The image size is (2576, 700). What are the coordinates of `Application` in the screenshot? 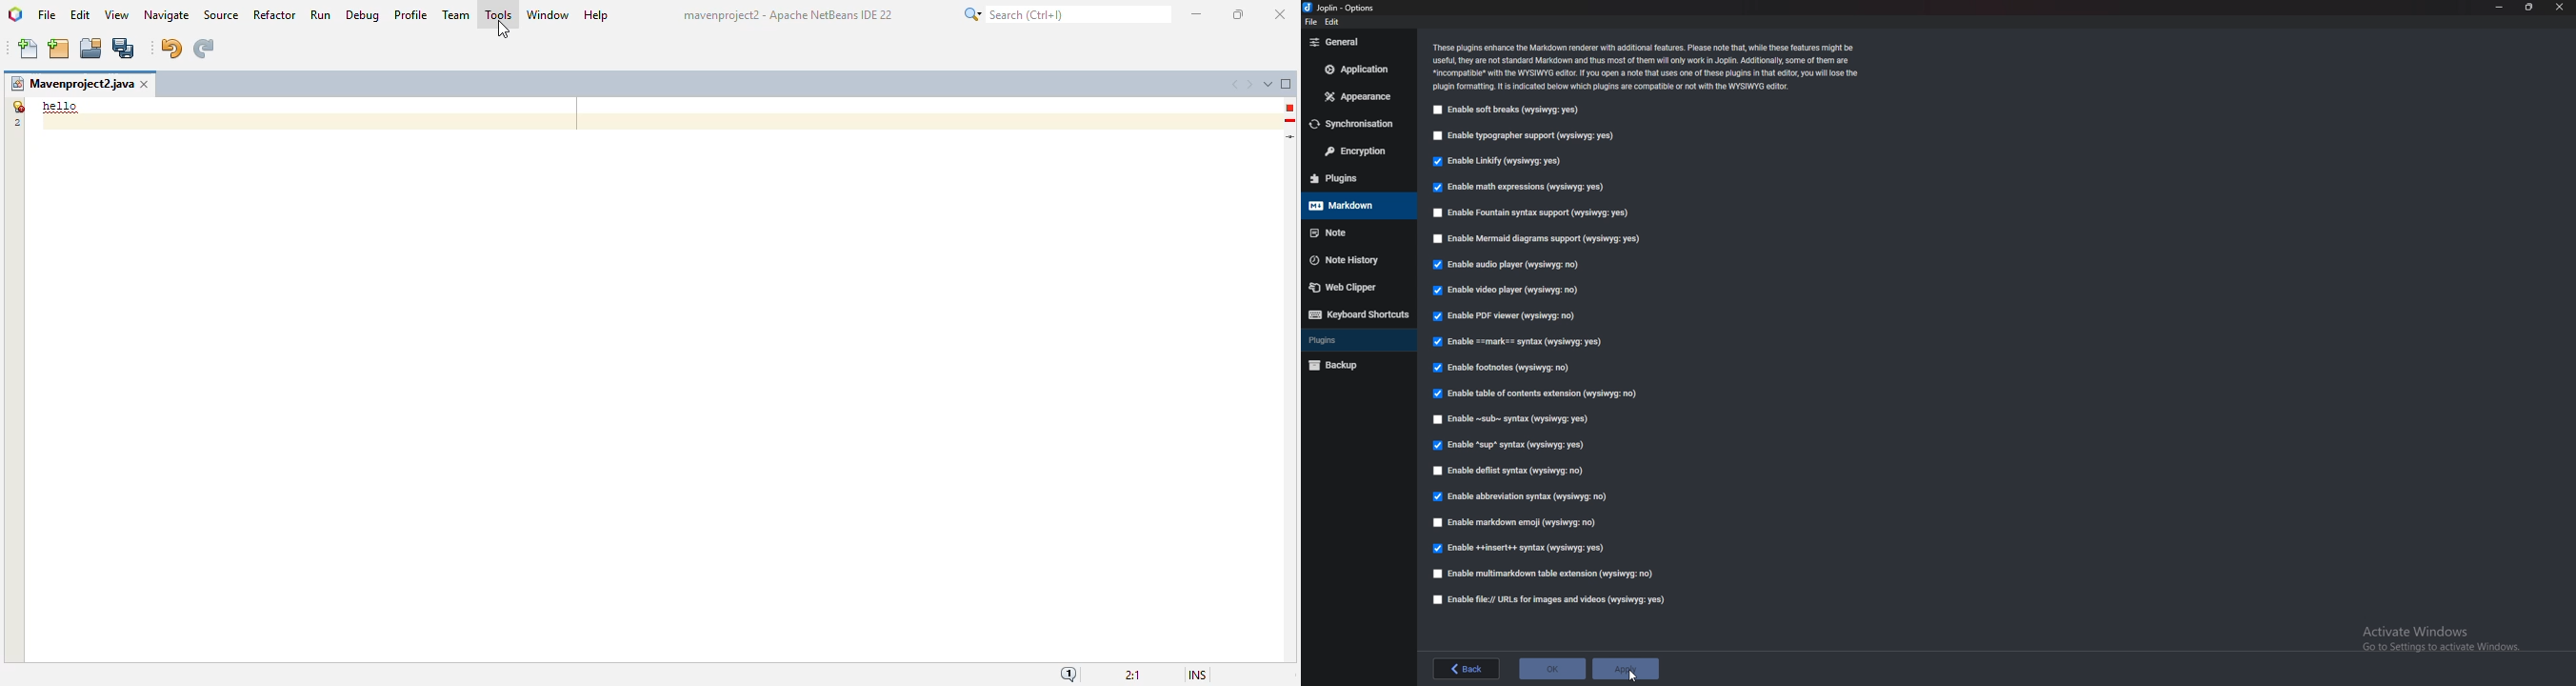 It's located at (1357, 70).